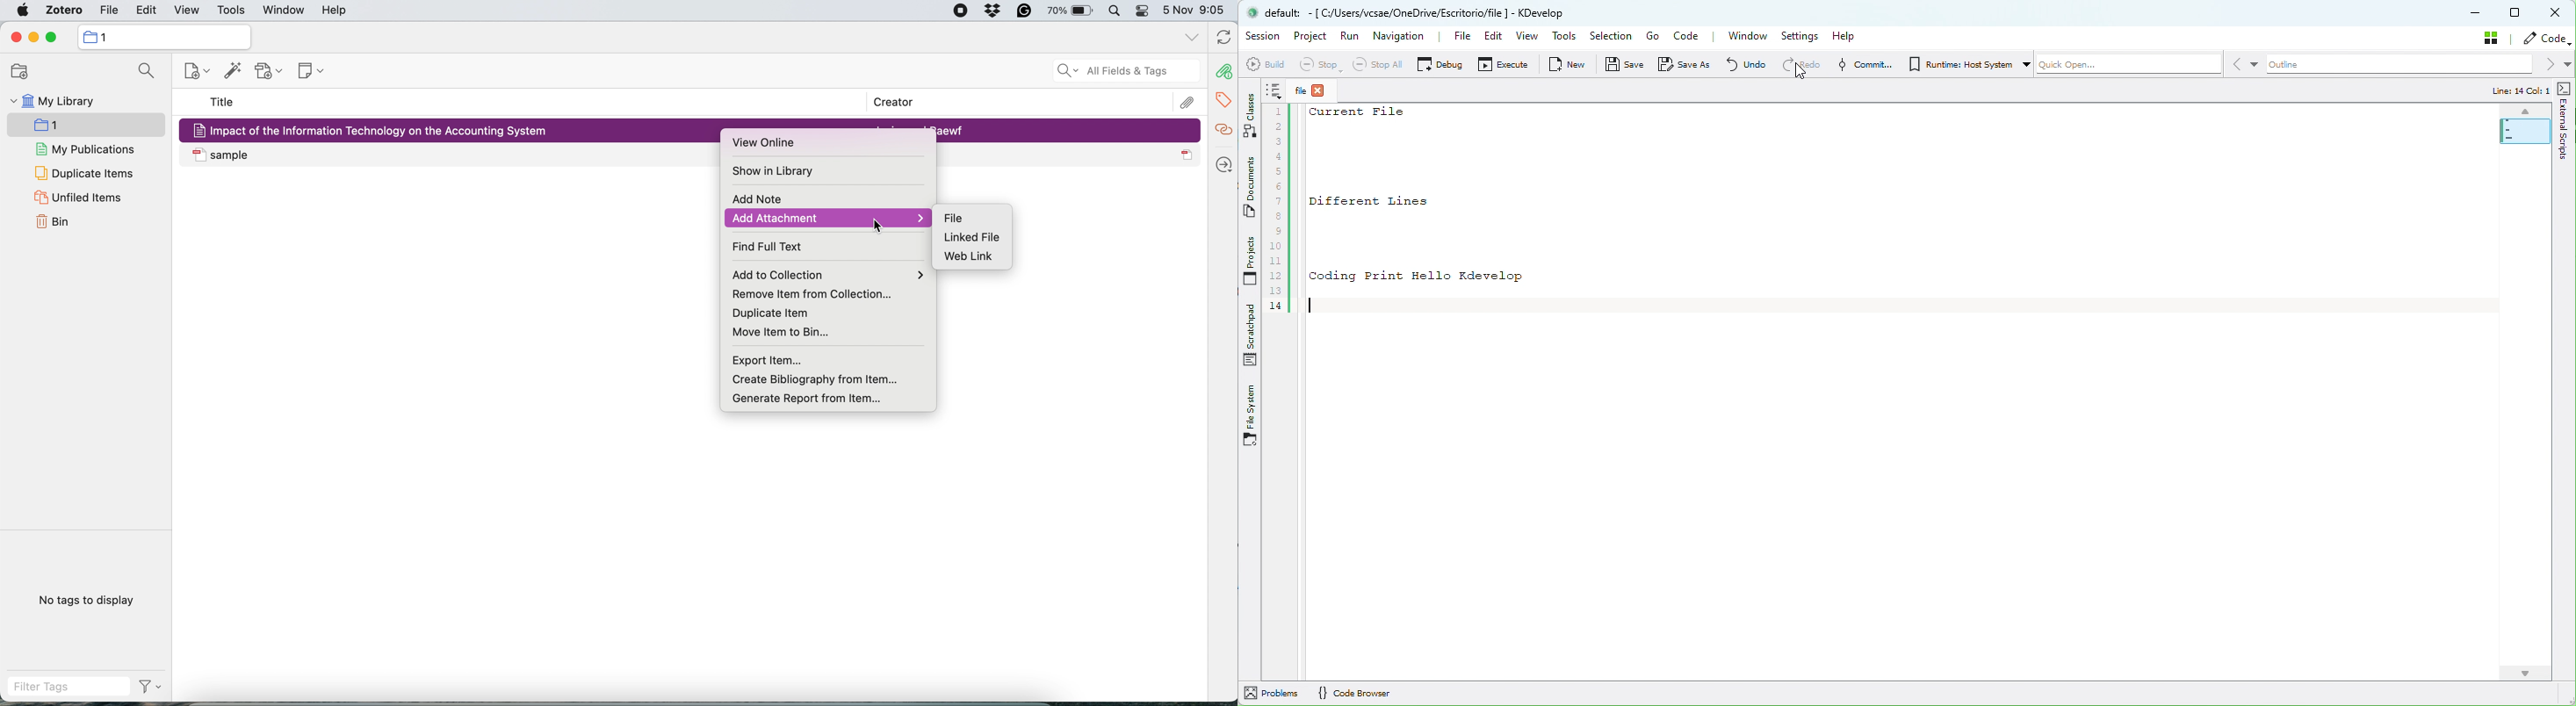  What do you see at coordinates (86, 150) in the screenshot?
I see `my publications` at bounding box center [86, 150].